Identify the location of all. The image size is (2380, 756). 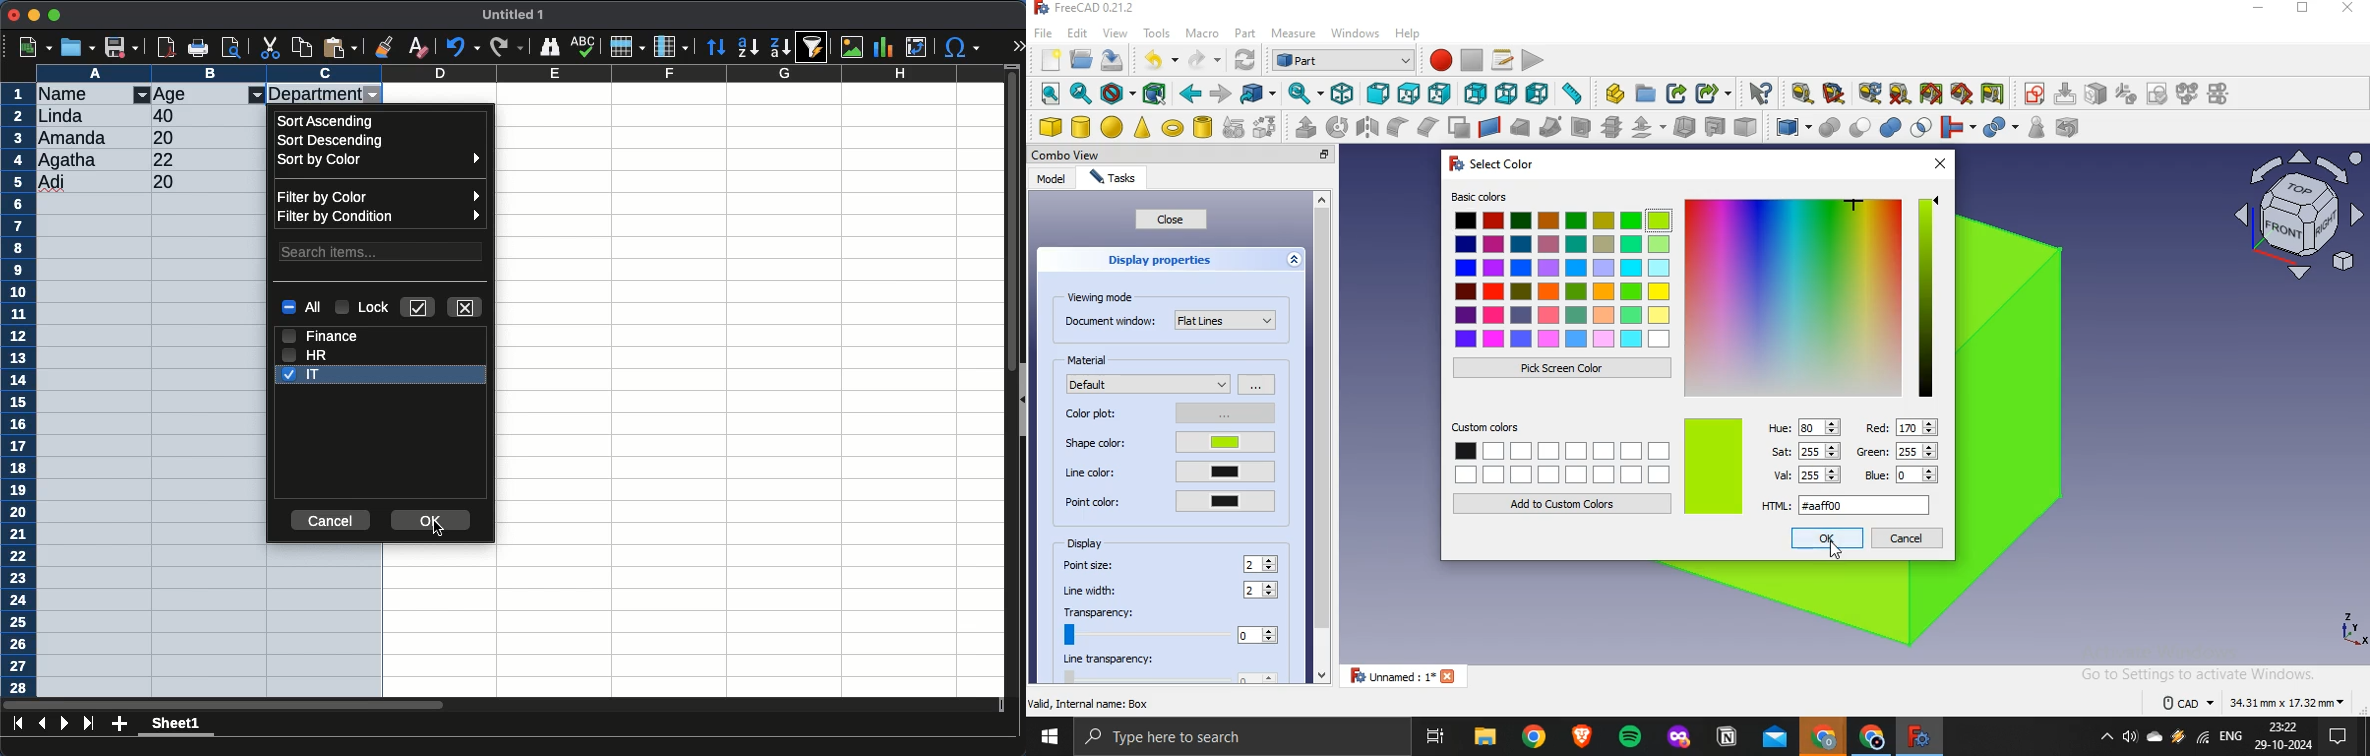
(301, 308).